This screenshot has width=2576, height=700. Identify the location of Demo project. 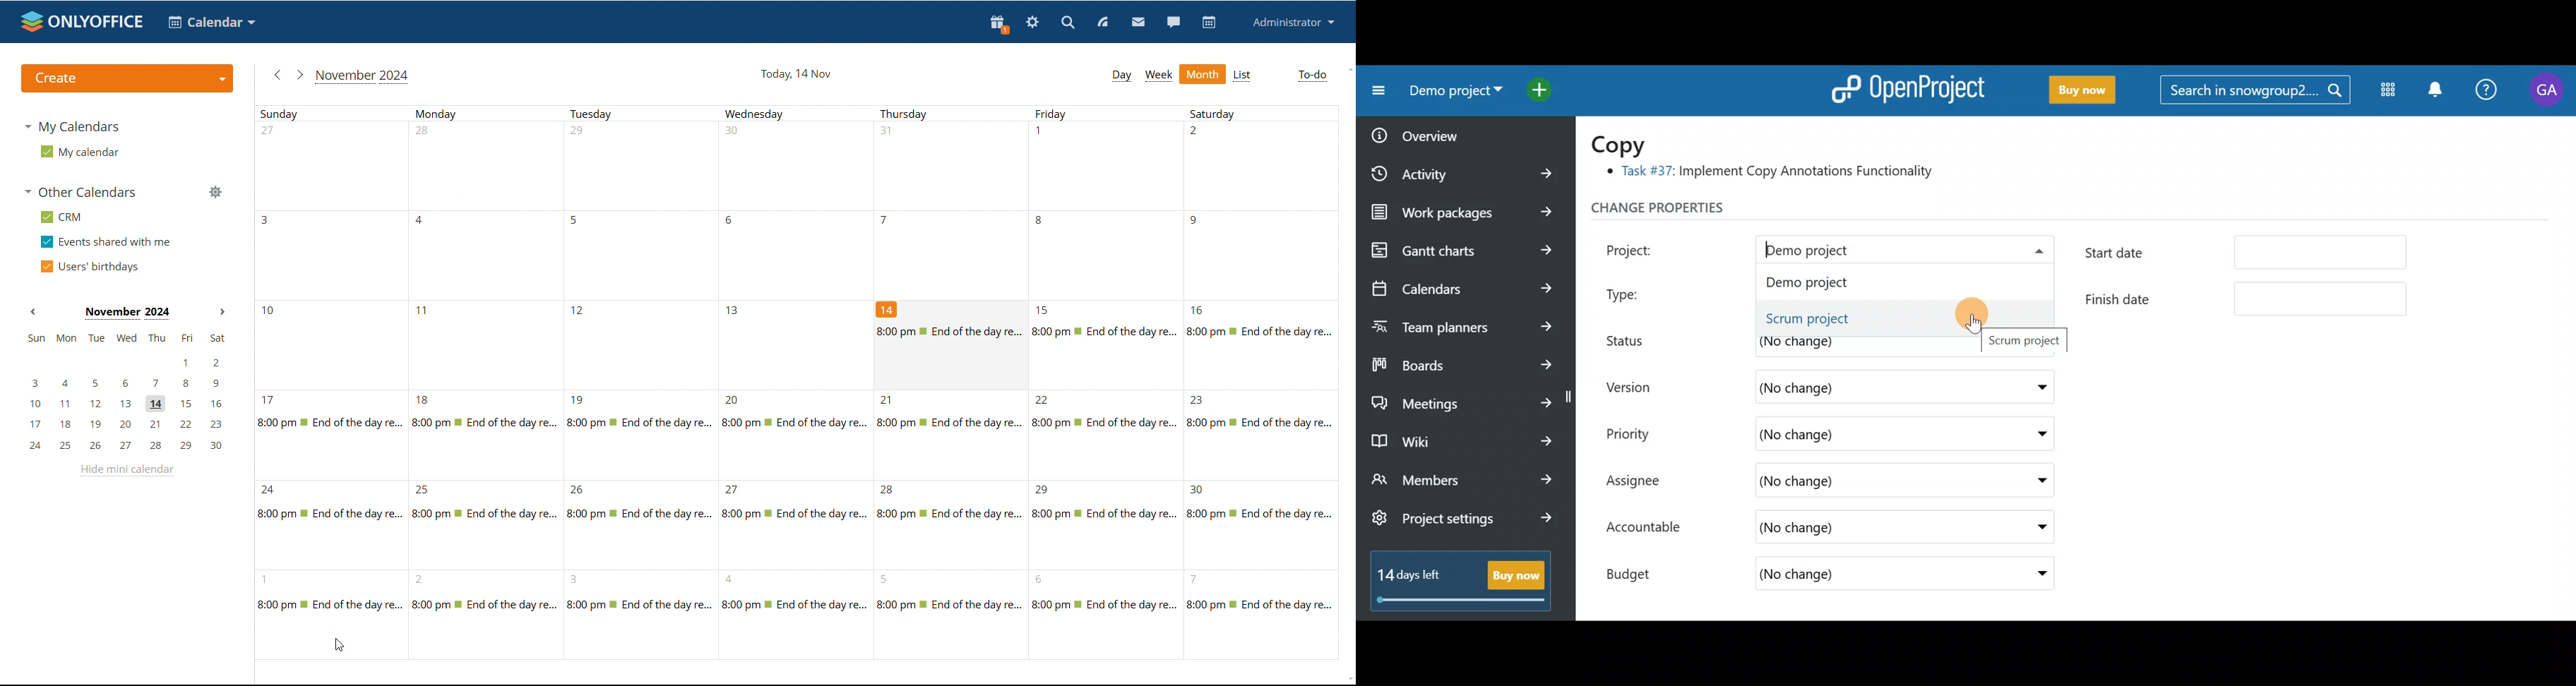
(1862, 283).